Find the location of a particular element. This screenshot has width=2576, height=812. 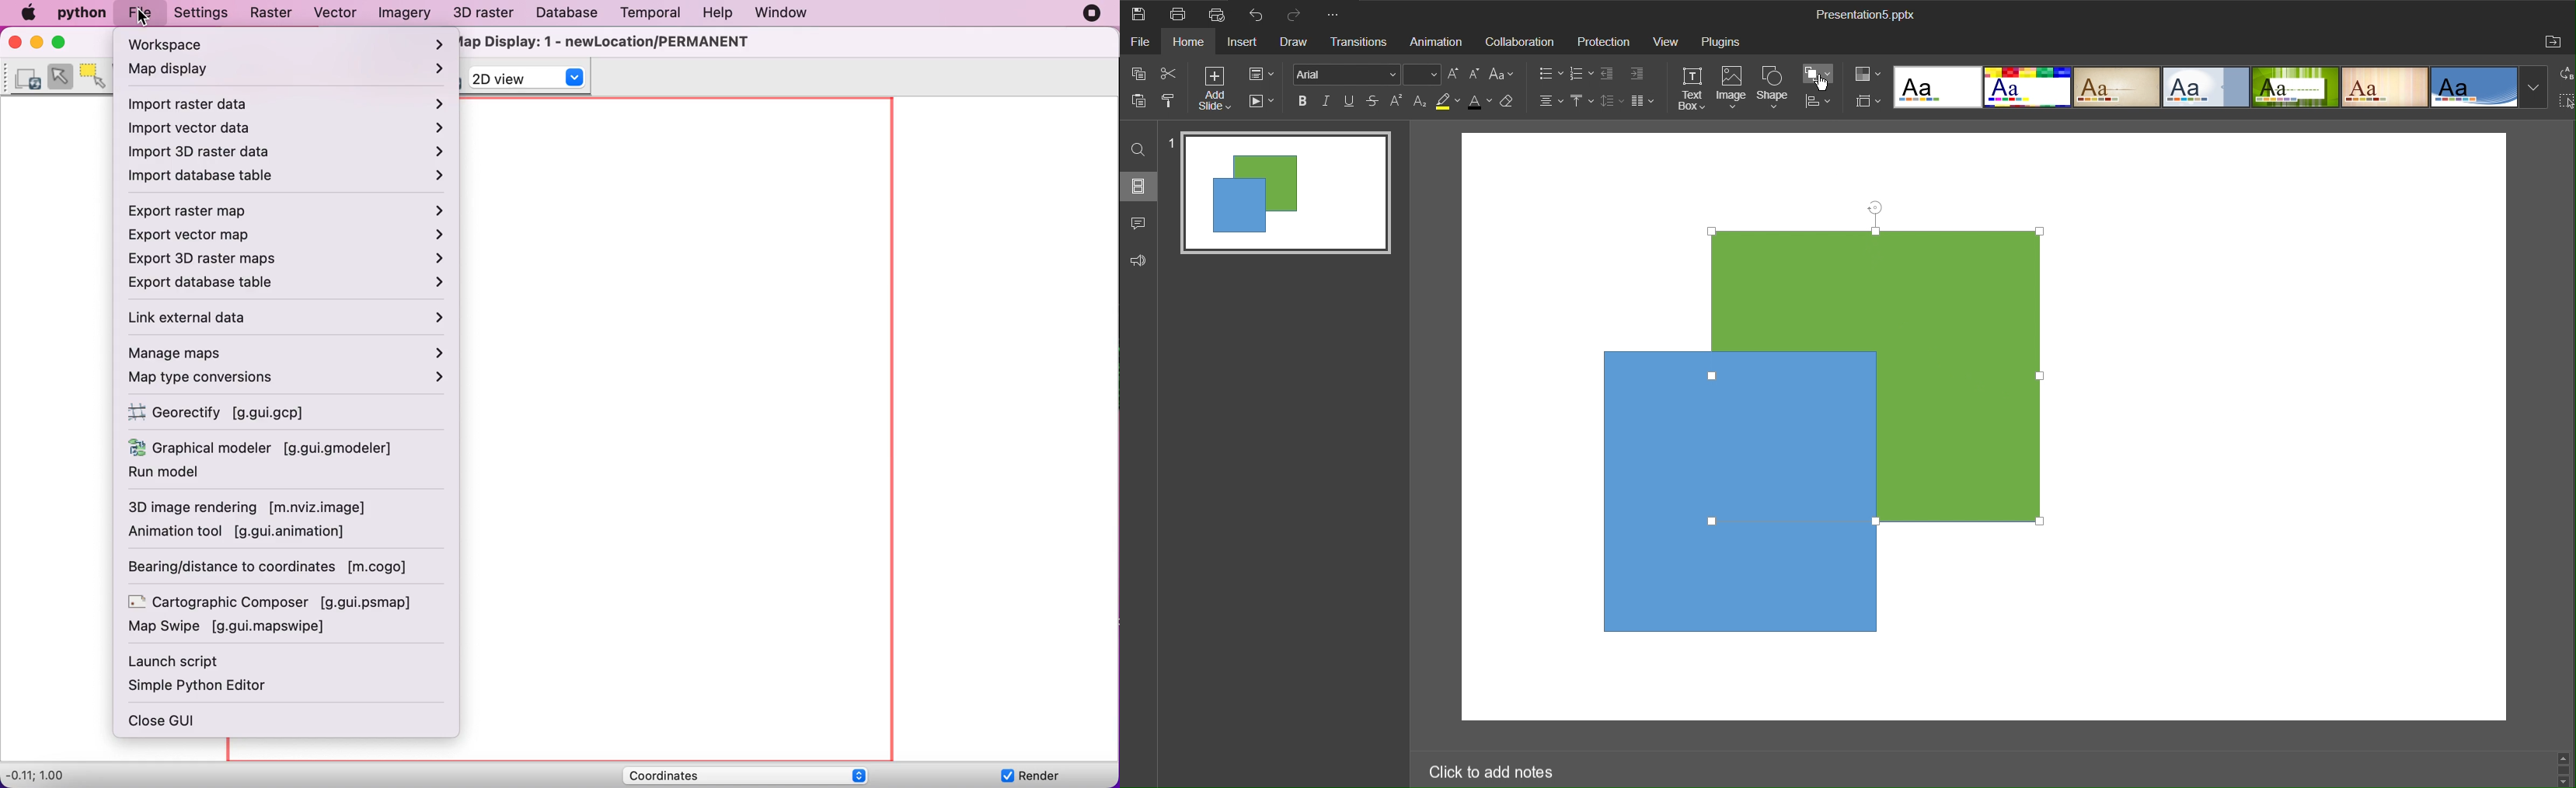

Text Color is located at coordinates (1481, 102).